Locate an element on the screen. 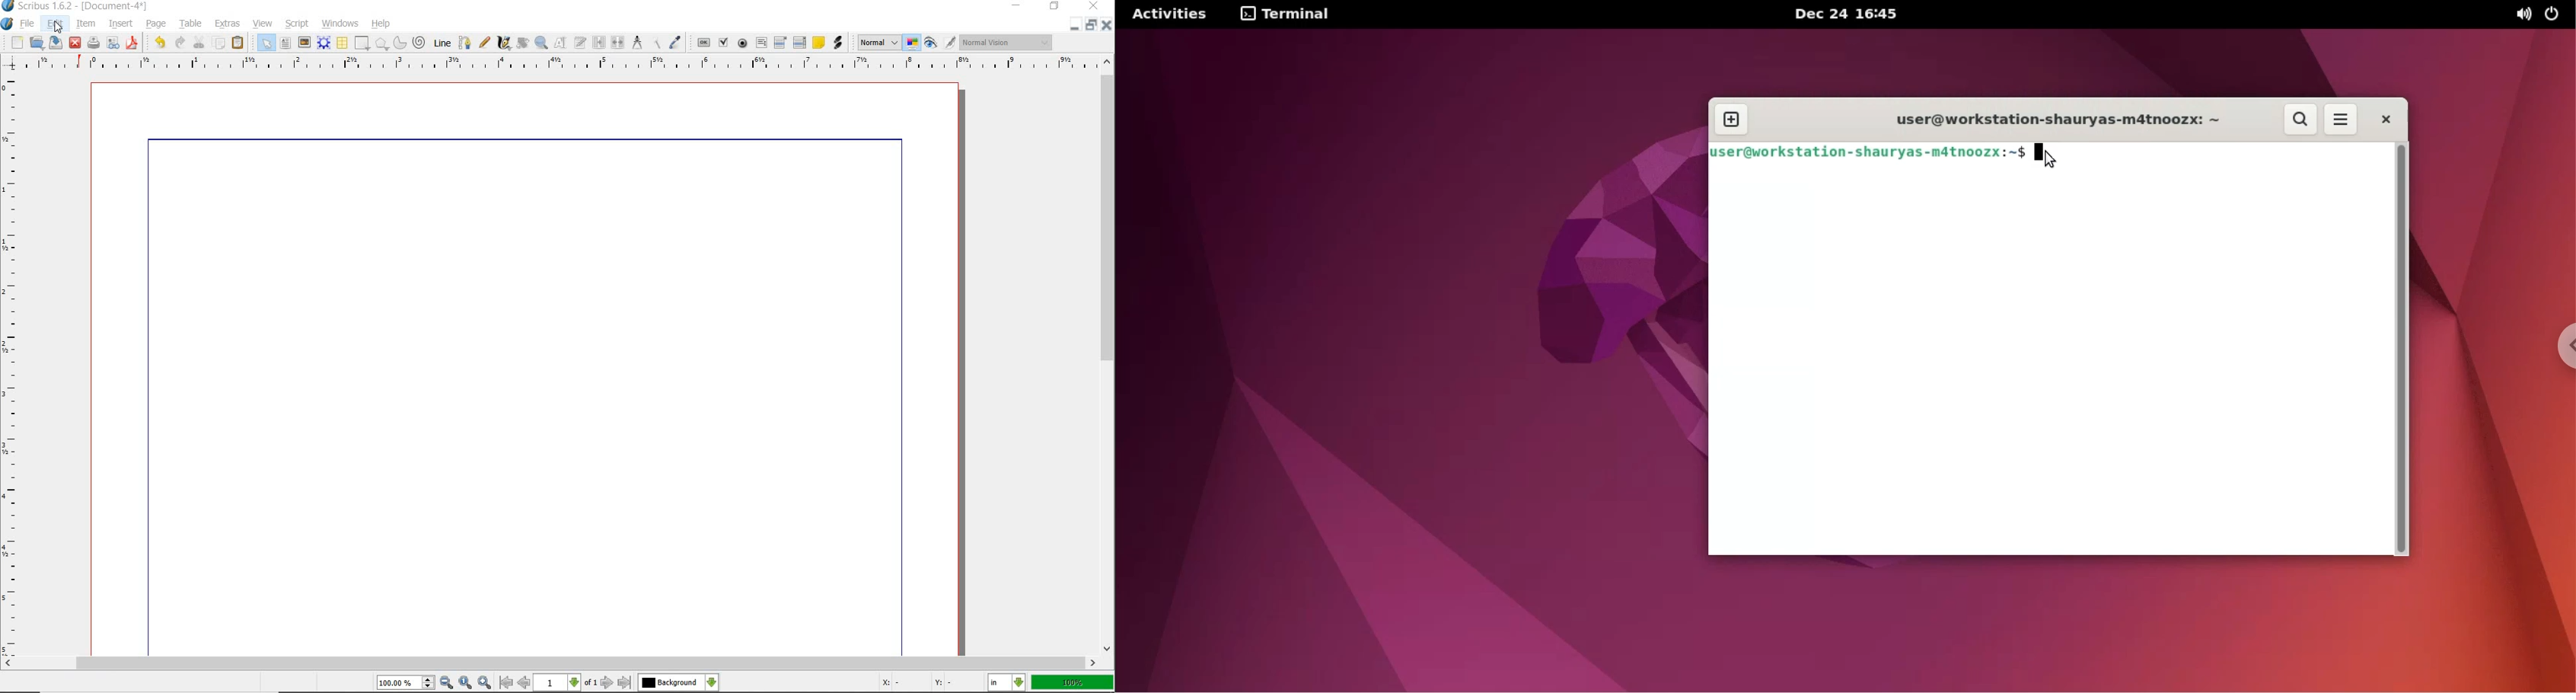 The image size is (2576, 700). restore is located at coordinates (1056, 7).